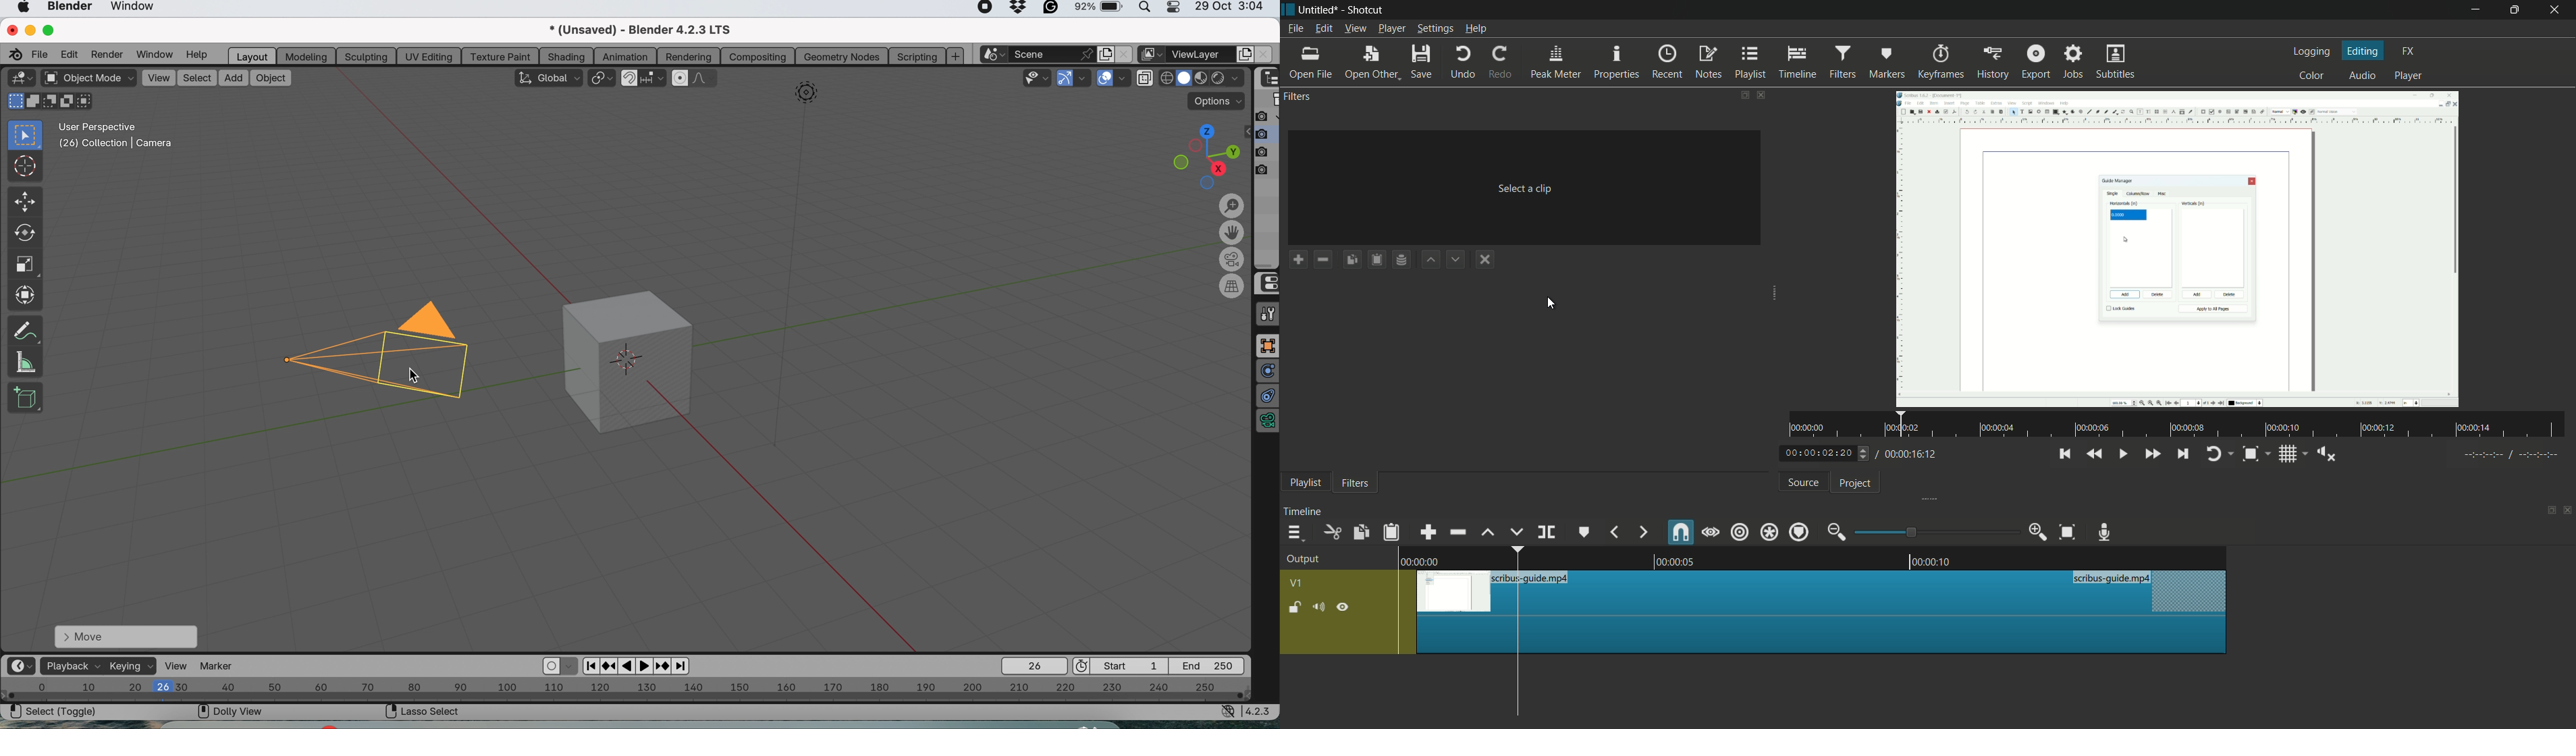 The image size is (2576, 756). What do you see at coordinates (24, 202) in the screenshot?
I see `move` at bounding box center [24, 202].